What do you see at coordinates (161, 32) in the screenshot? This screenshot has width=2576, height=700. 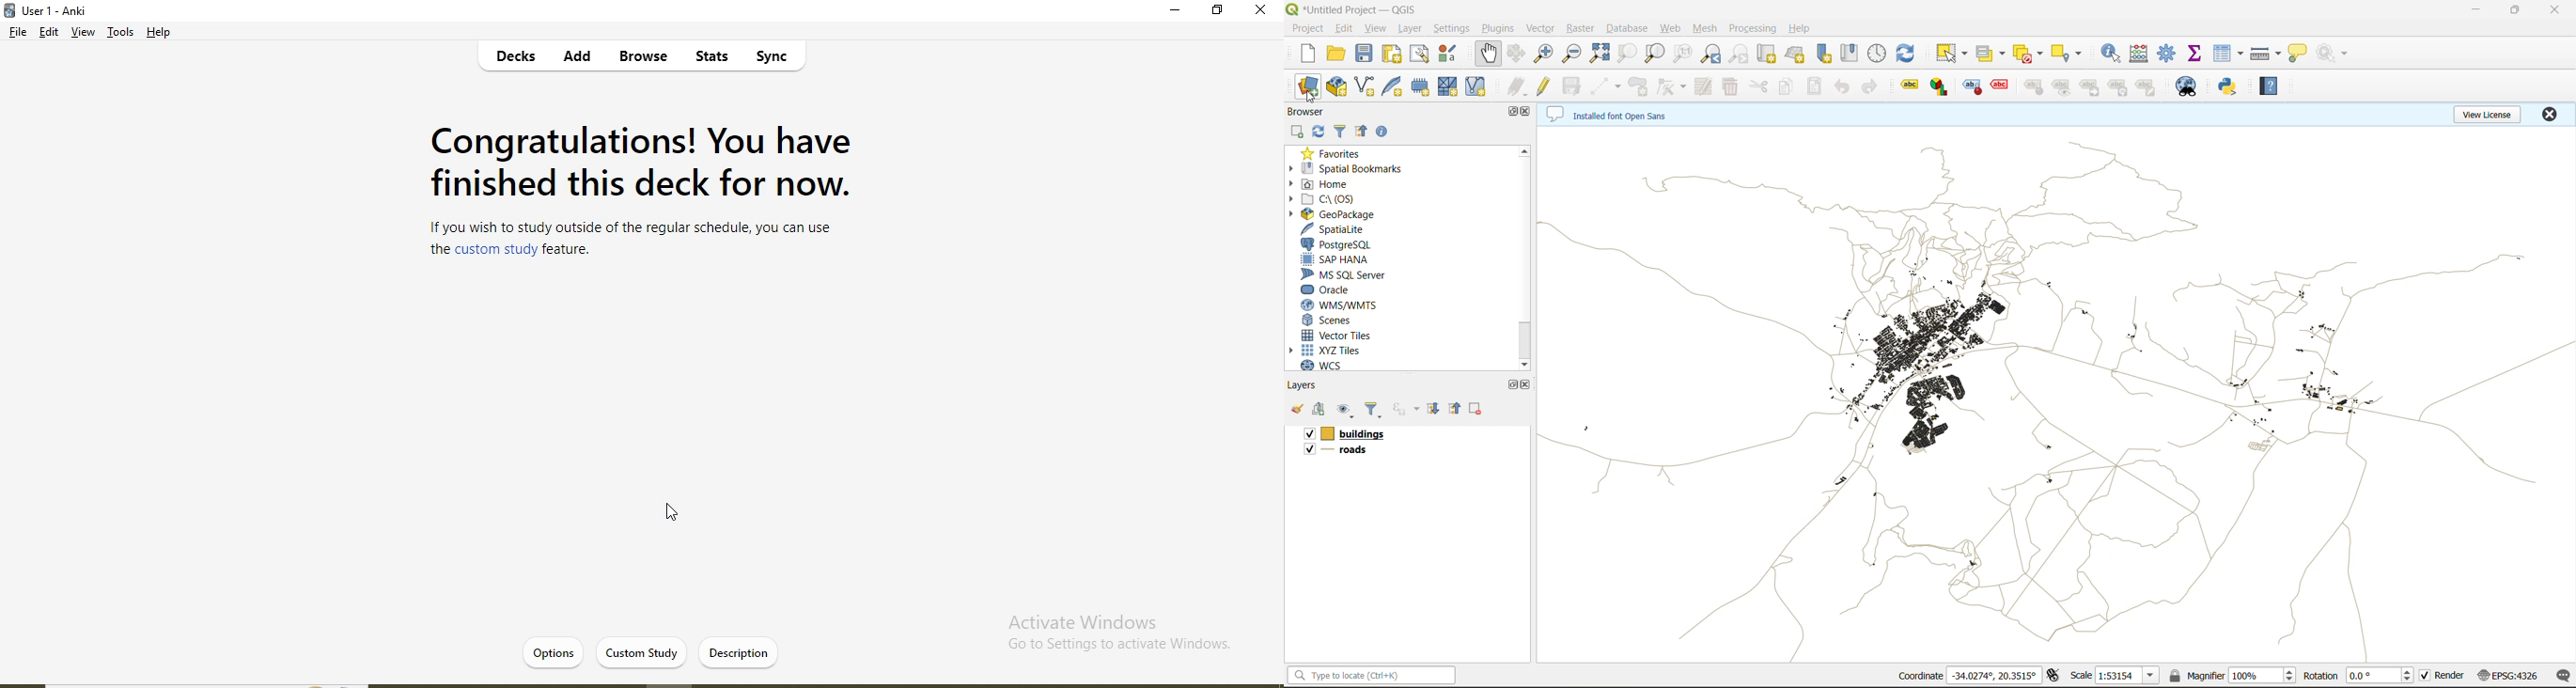 I see `help` at bounding box center [161, 32].